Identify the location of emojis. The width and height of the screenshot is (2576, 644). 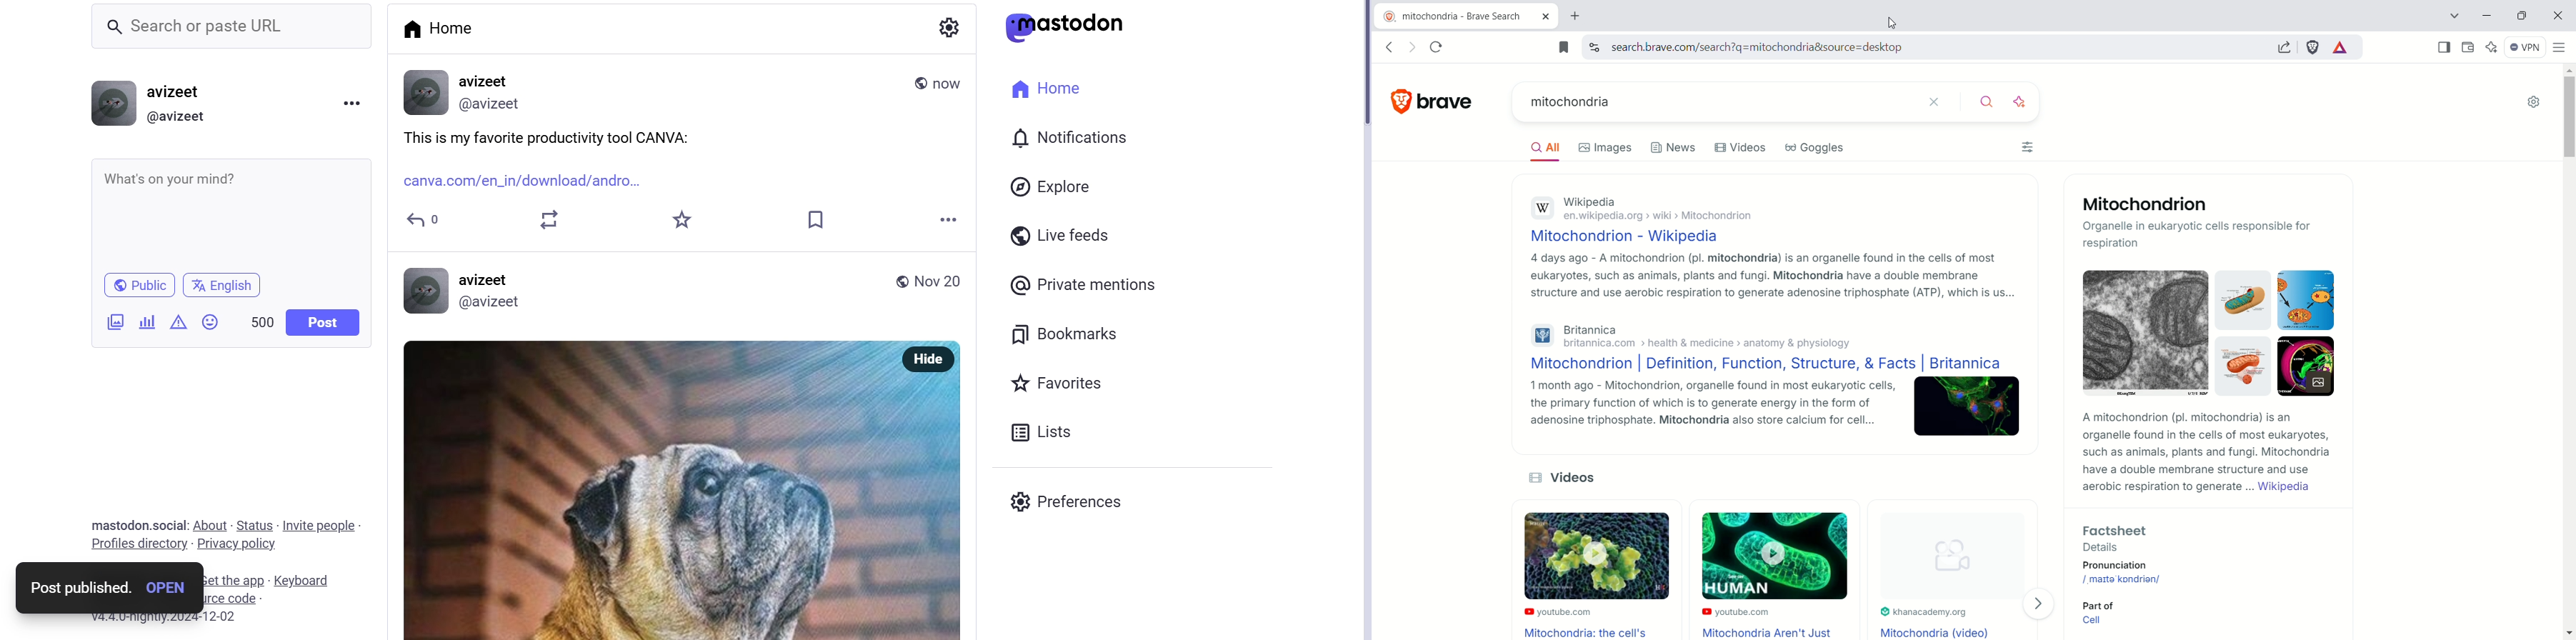
(214, 322).